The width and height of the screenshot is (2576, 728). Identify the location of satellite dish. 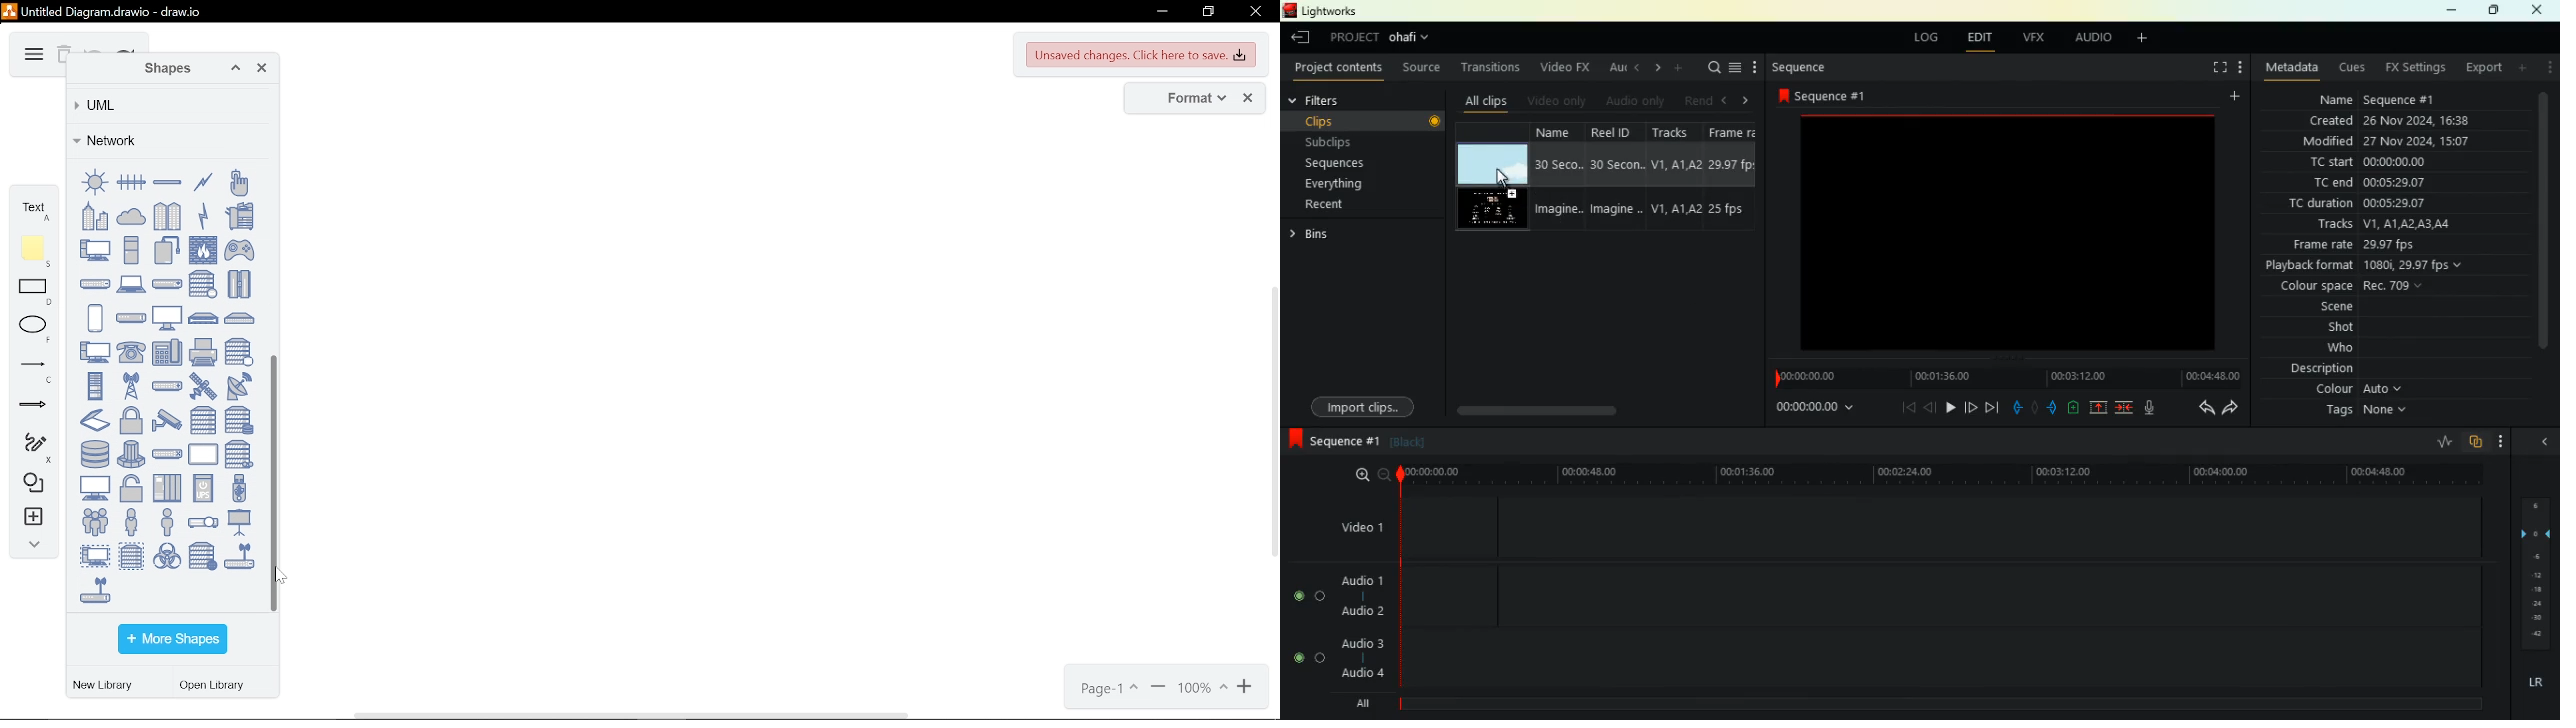
(239, 386).